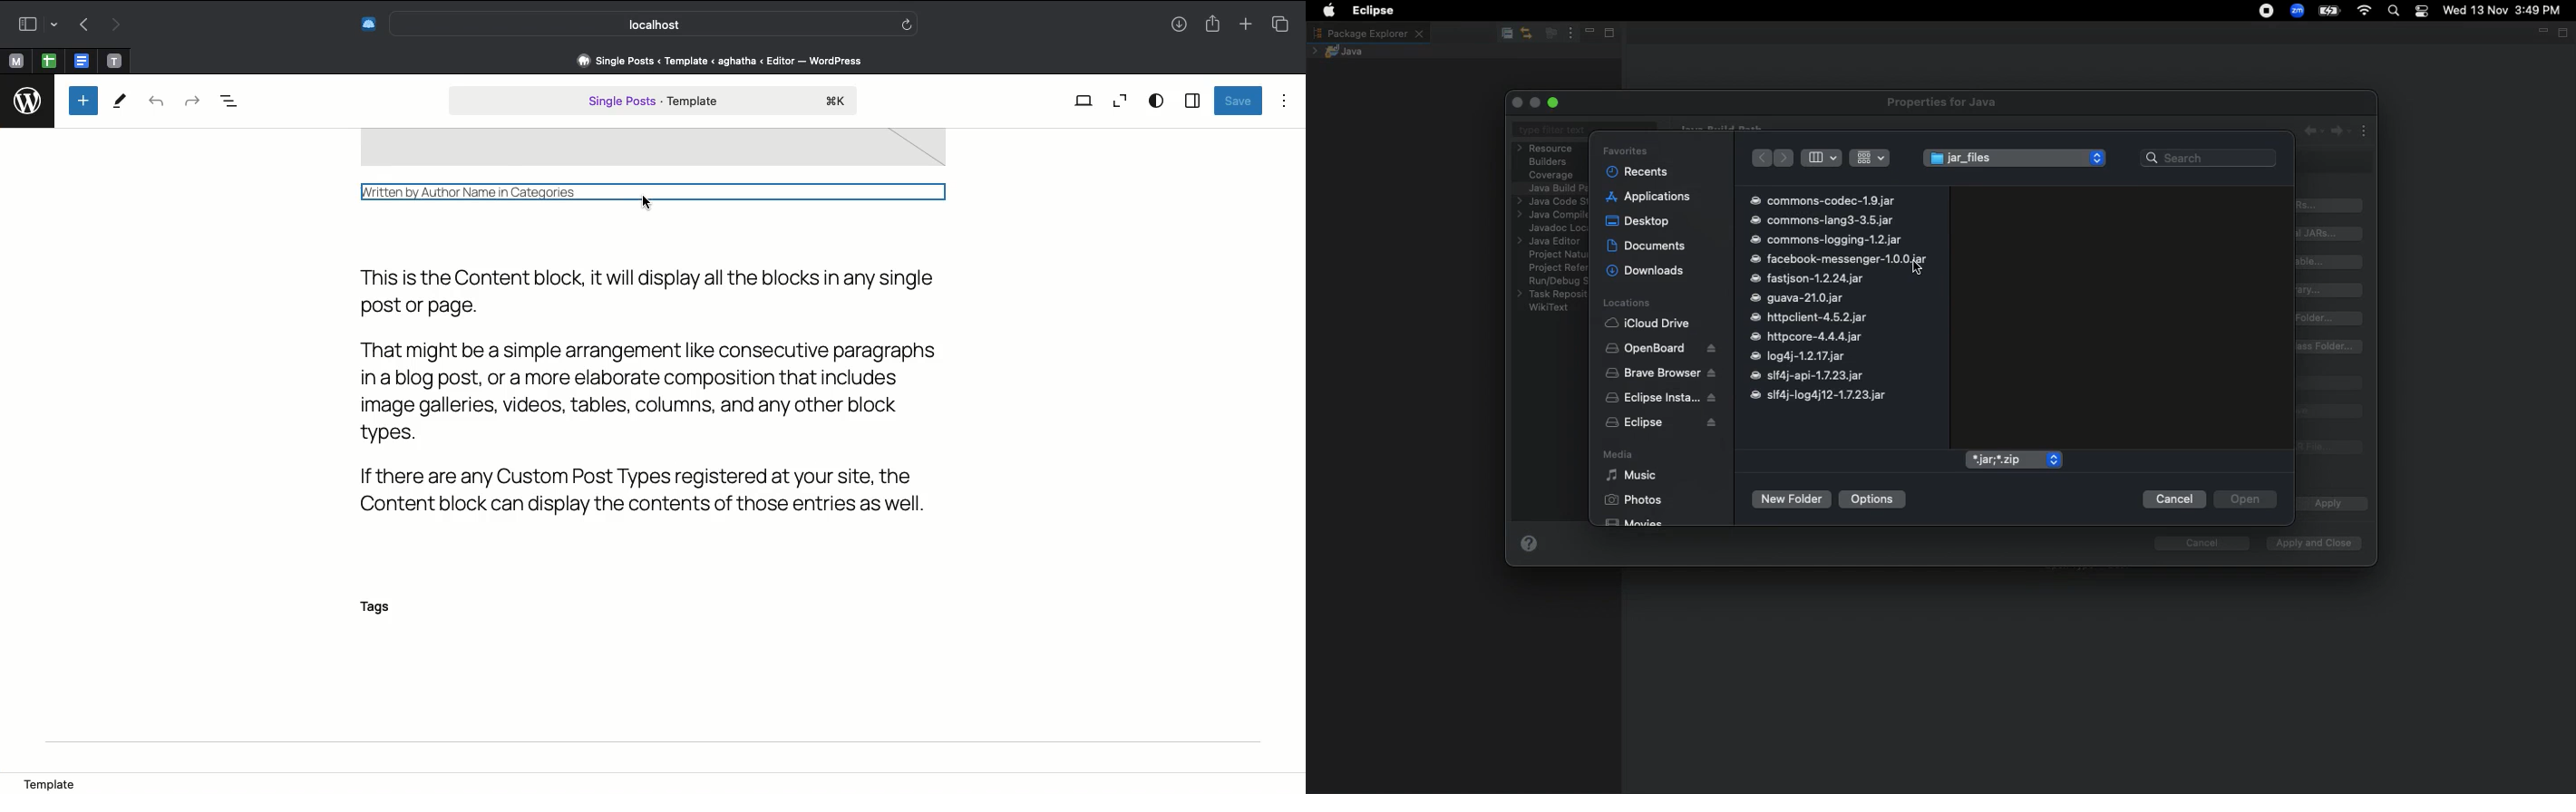 This screenshot has height=812, width=2576. I want to click on Search, so click(2395, 12).